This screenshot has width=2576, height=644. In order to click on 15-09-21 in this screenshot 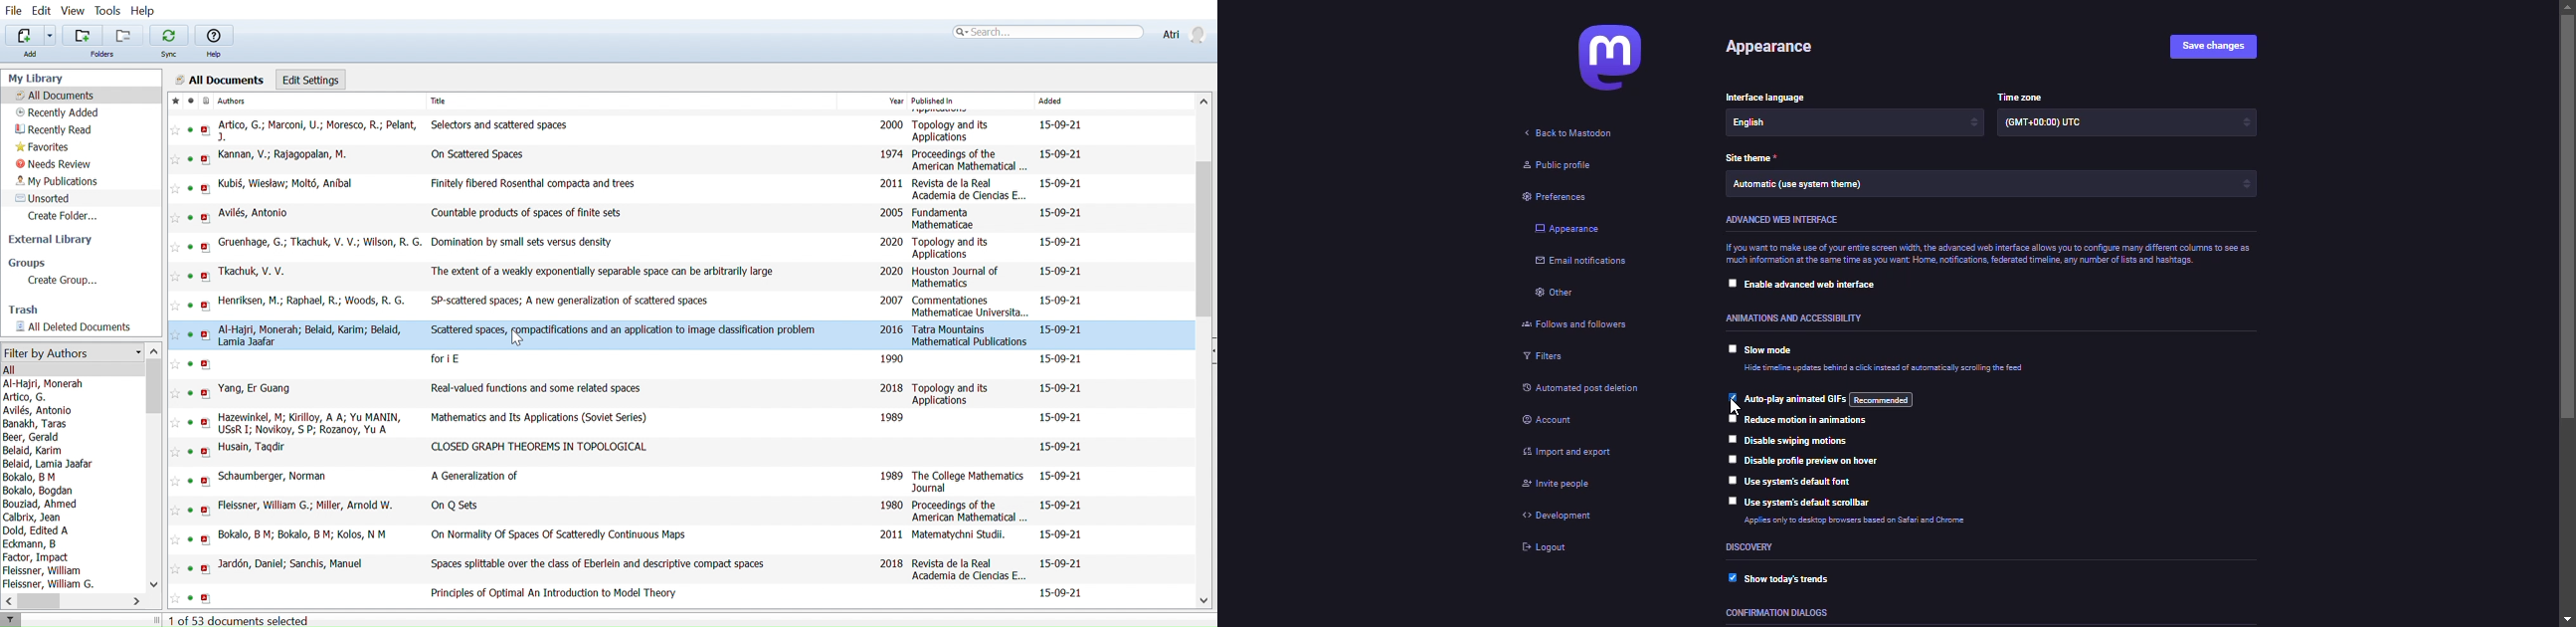, I will do `click(1059, 593)`.